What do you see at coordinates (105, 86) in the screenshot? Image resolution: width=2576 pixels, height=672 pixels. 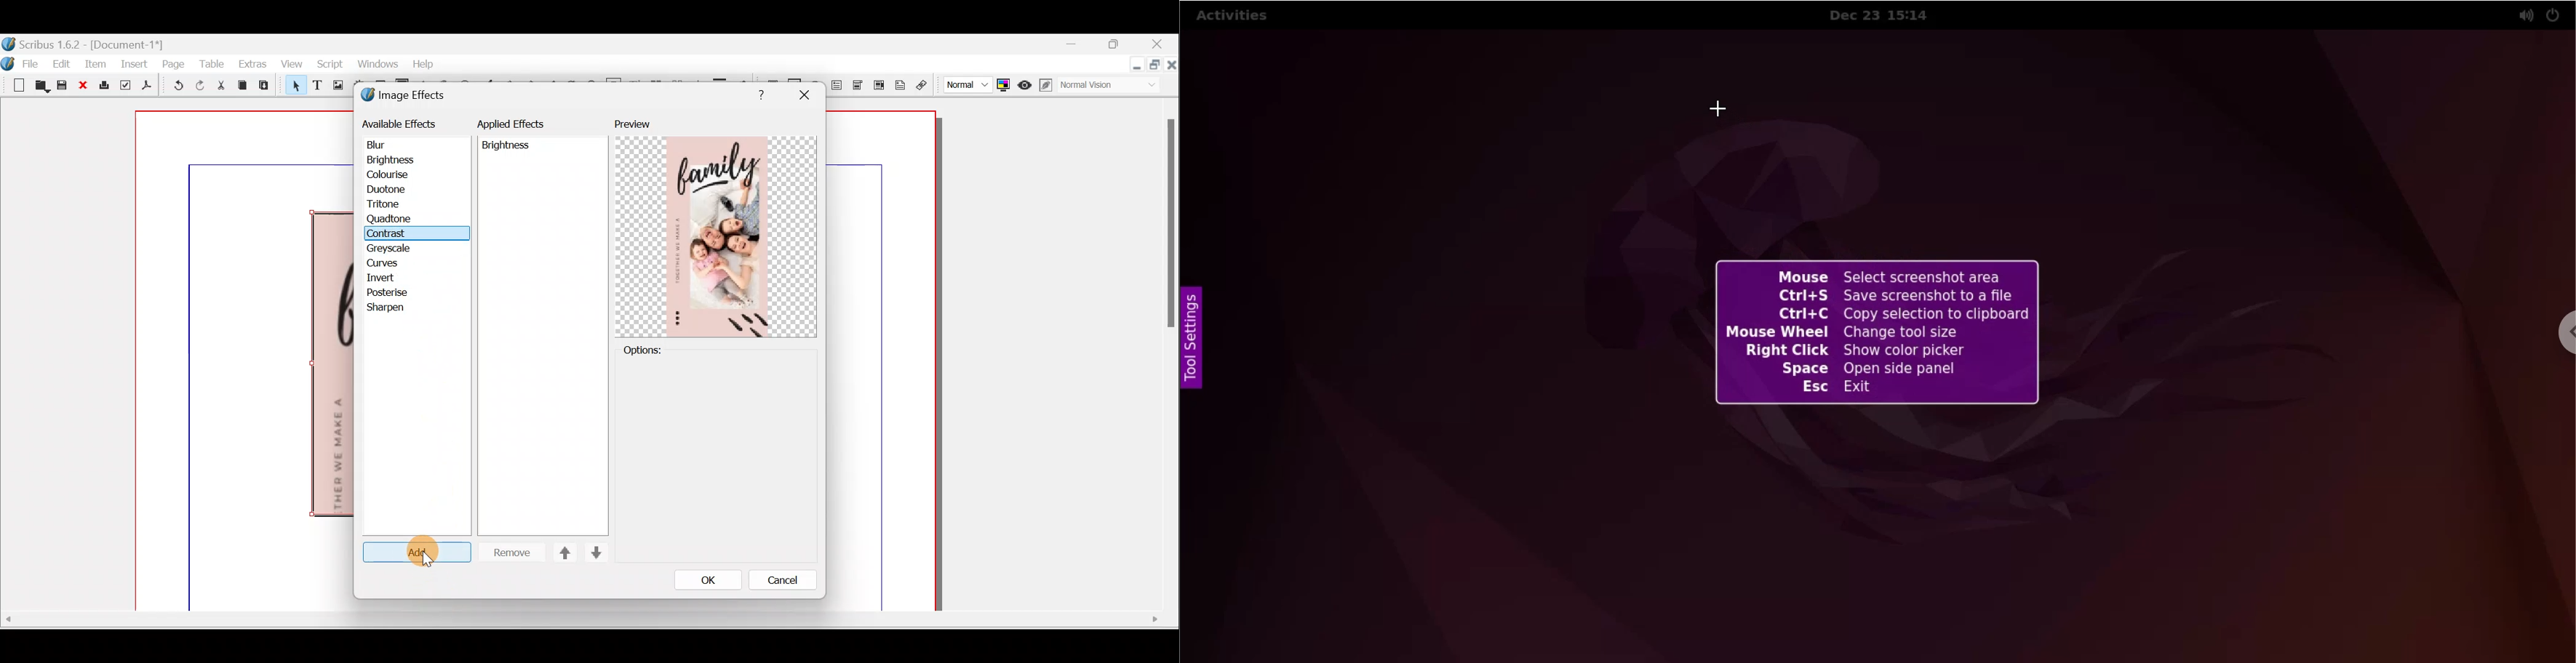 I see `Print` at bounding box center [105, 86].